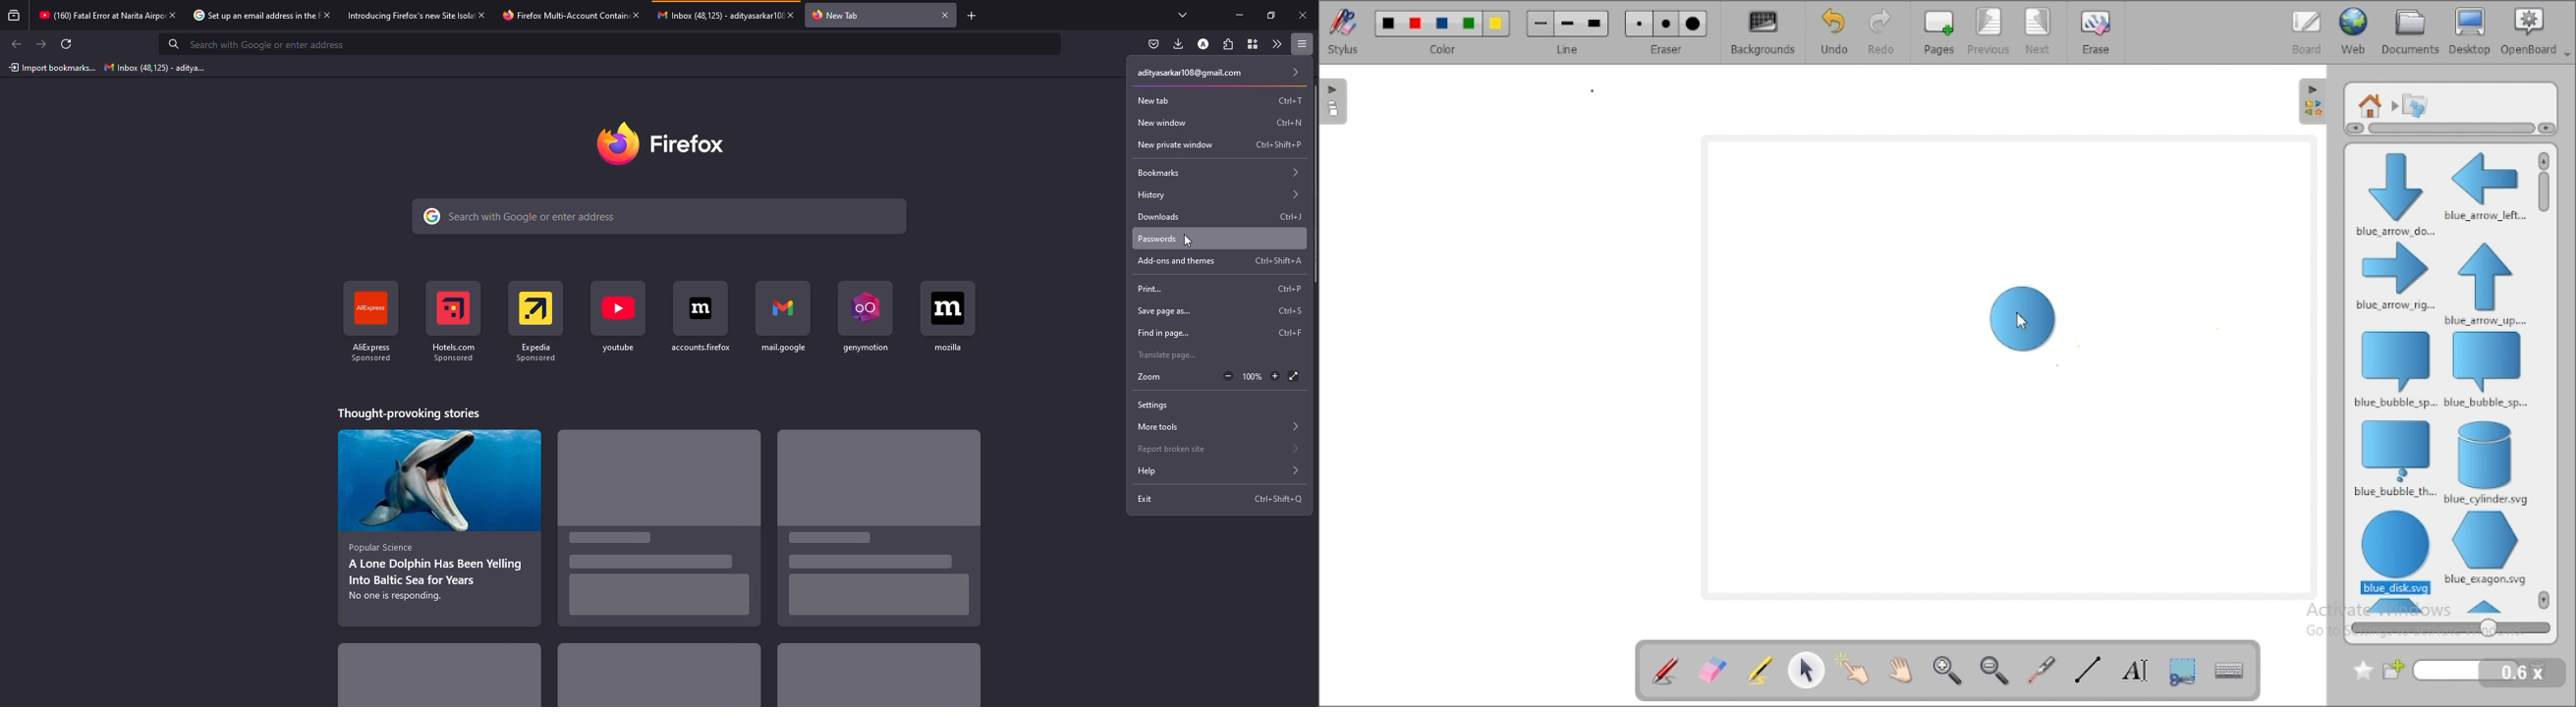 This screenshot has width=2576, height=728. What do you see at coordinates (1160, 334) in the screenshot?
I see `find` at bounding box center [1160, 334].